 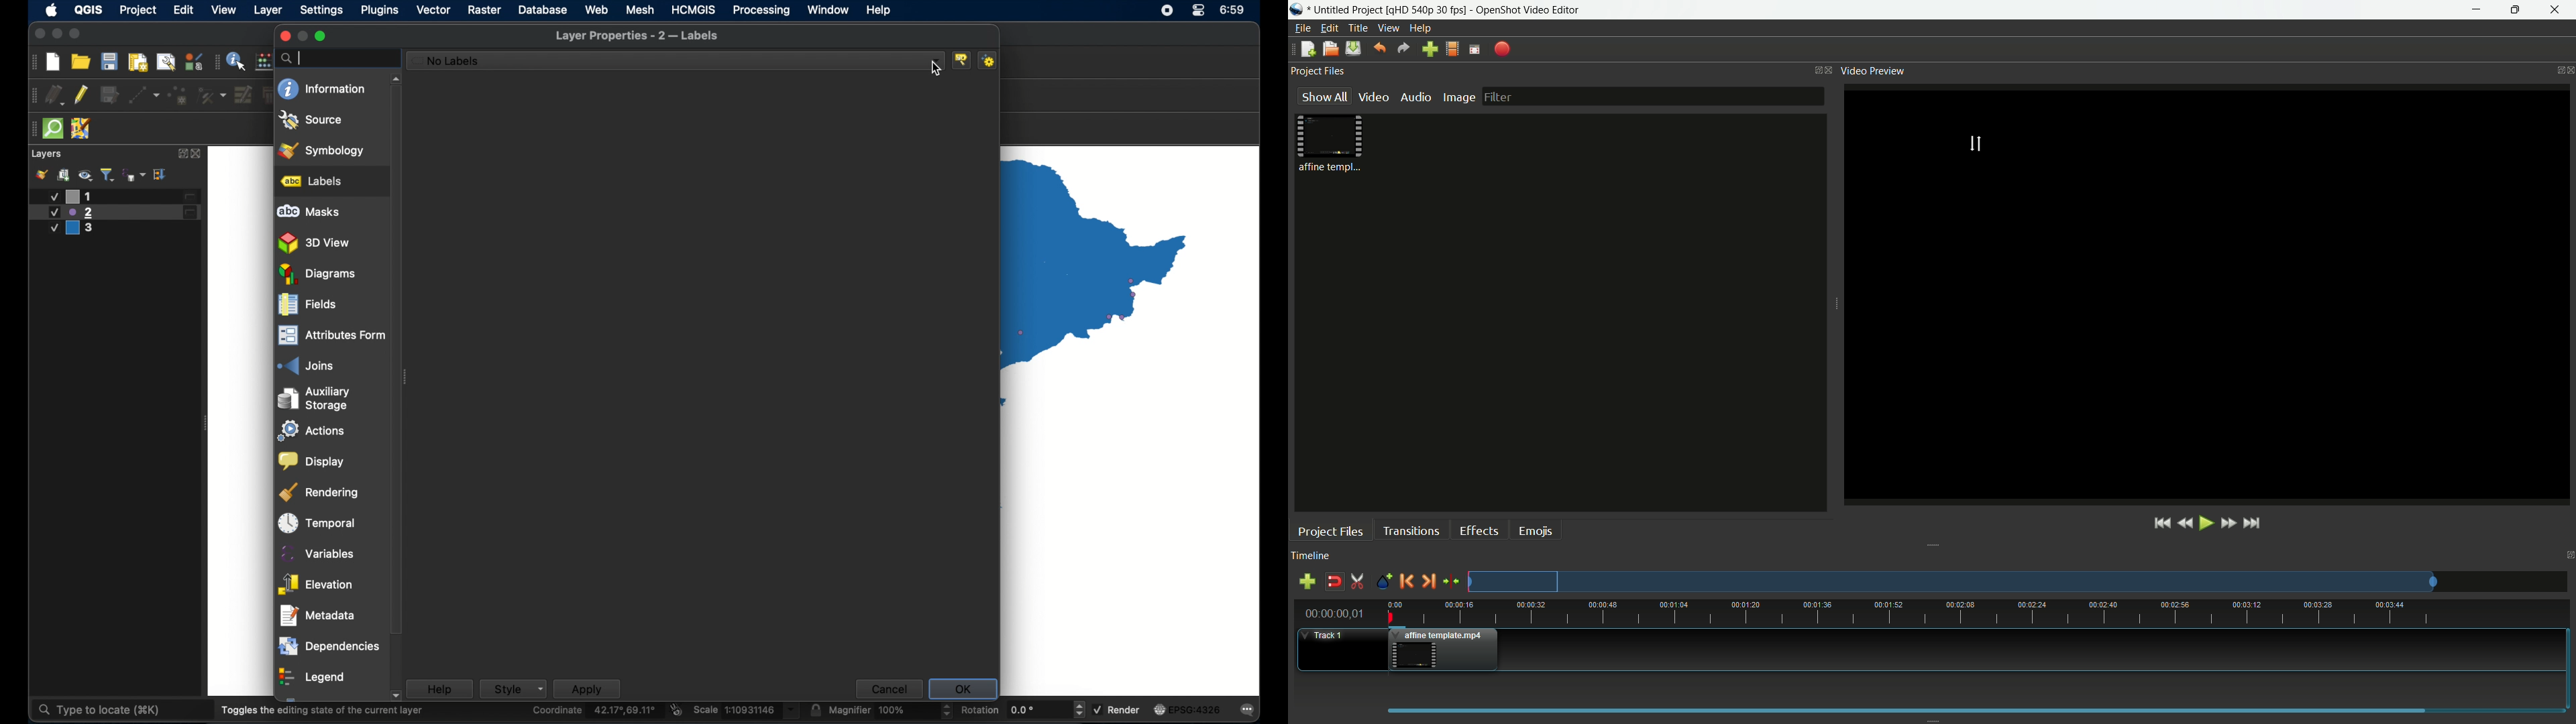 I want to click on current time, so click(x=1333, y=613).